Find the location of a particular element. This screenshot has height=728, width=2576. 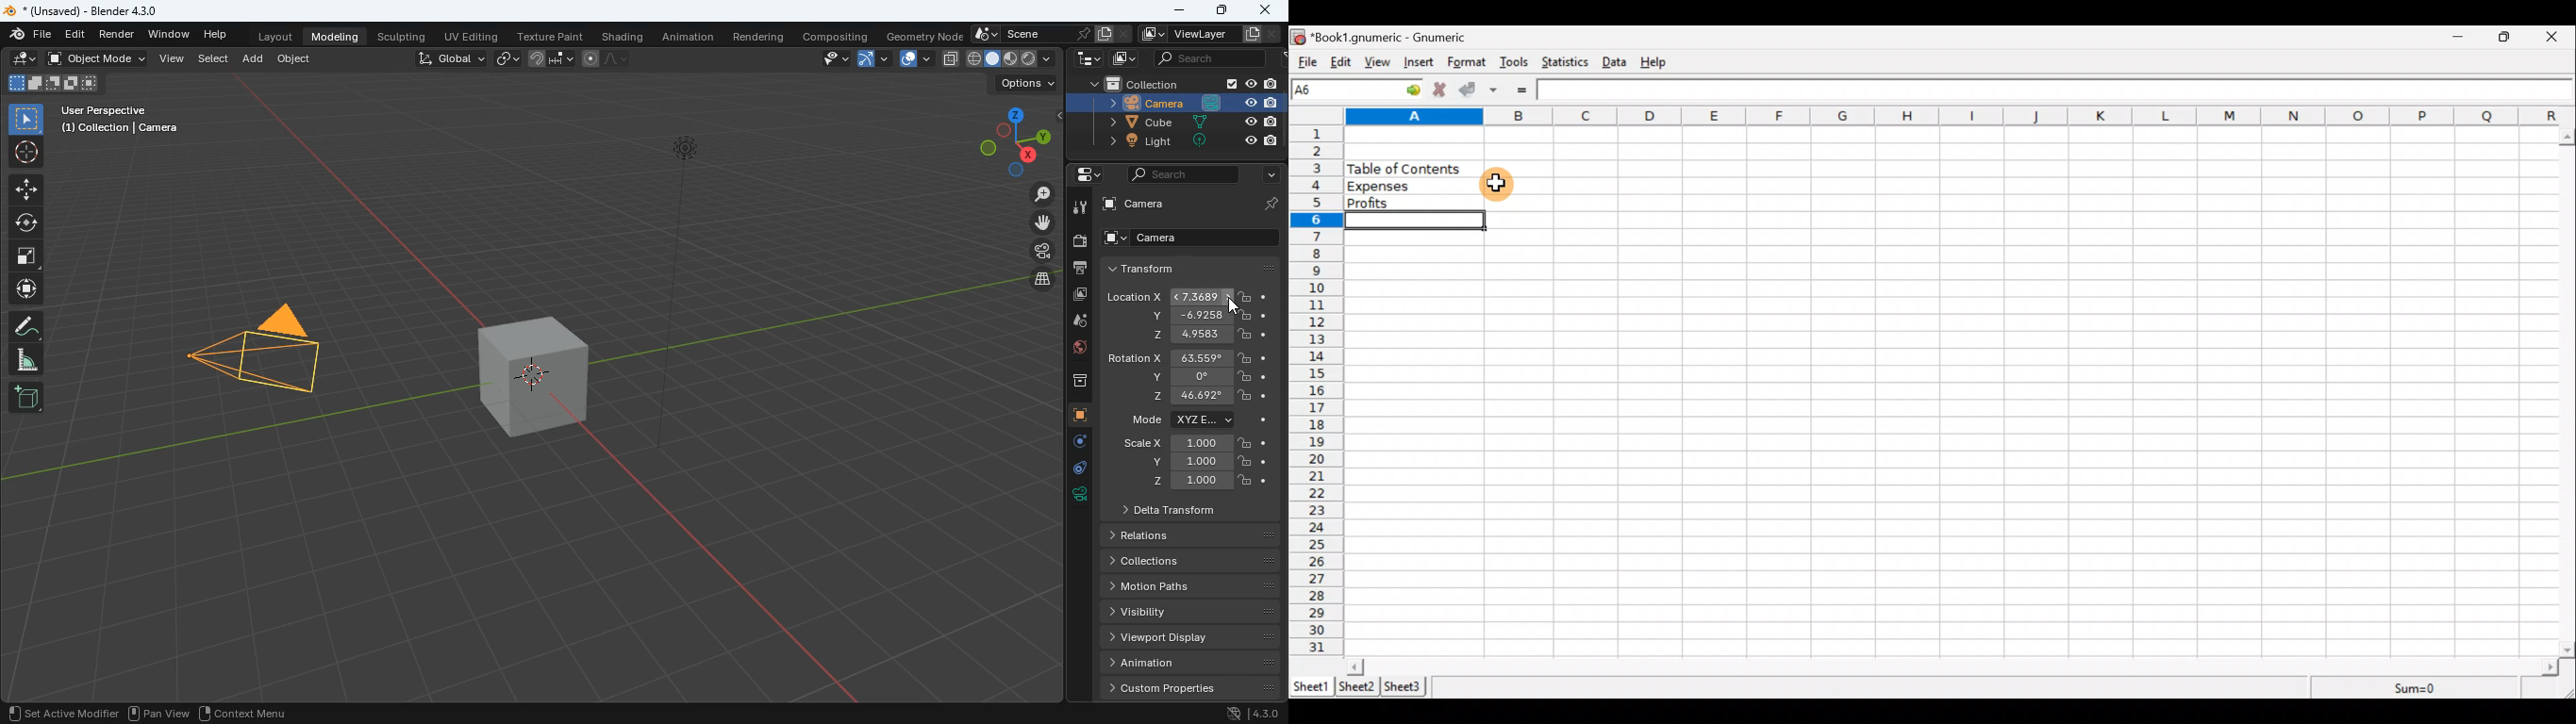

Insert is located at coordinates (1421, 62).